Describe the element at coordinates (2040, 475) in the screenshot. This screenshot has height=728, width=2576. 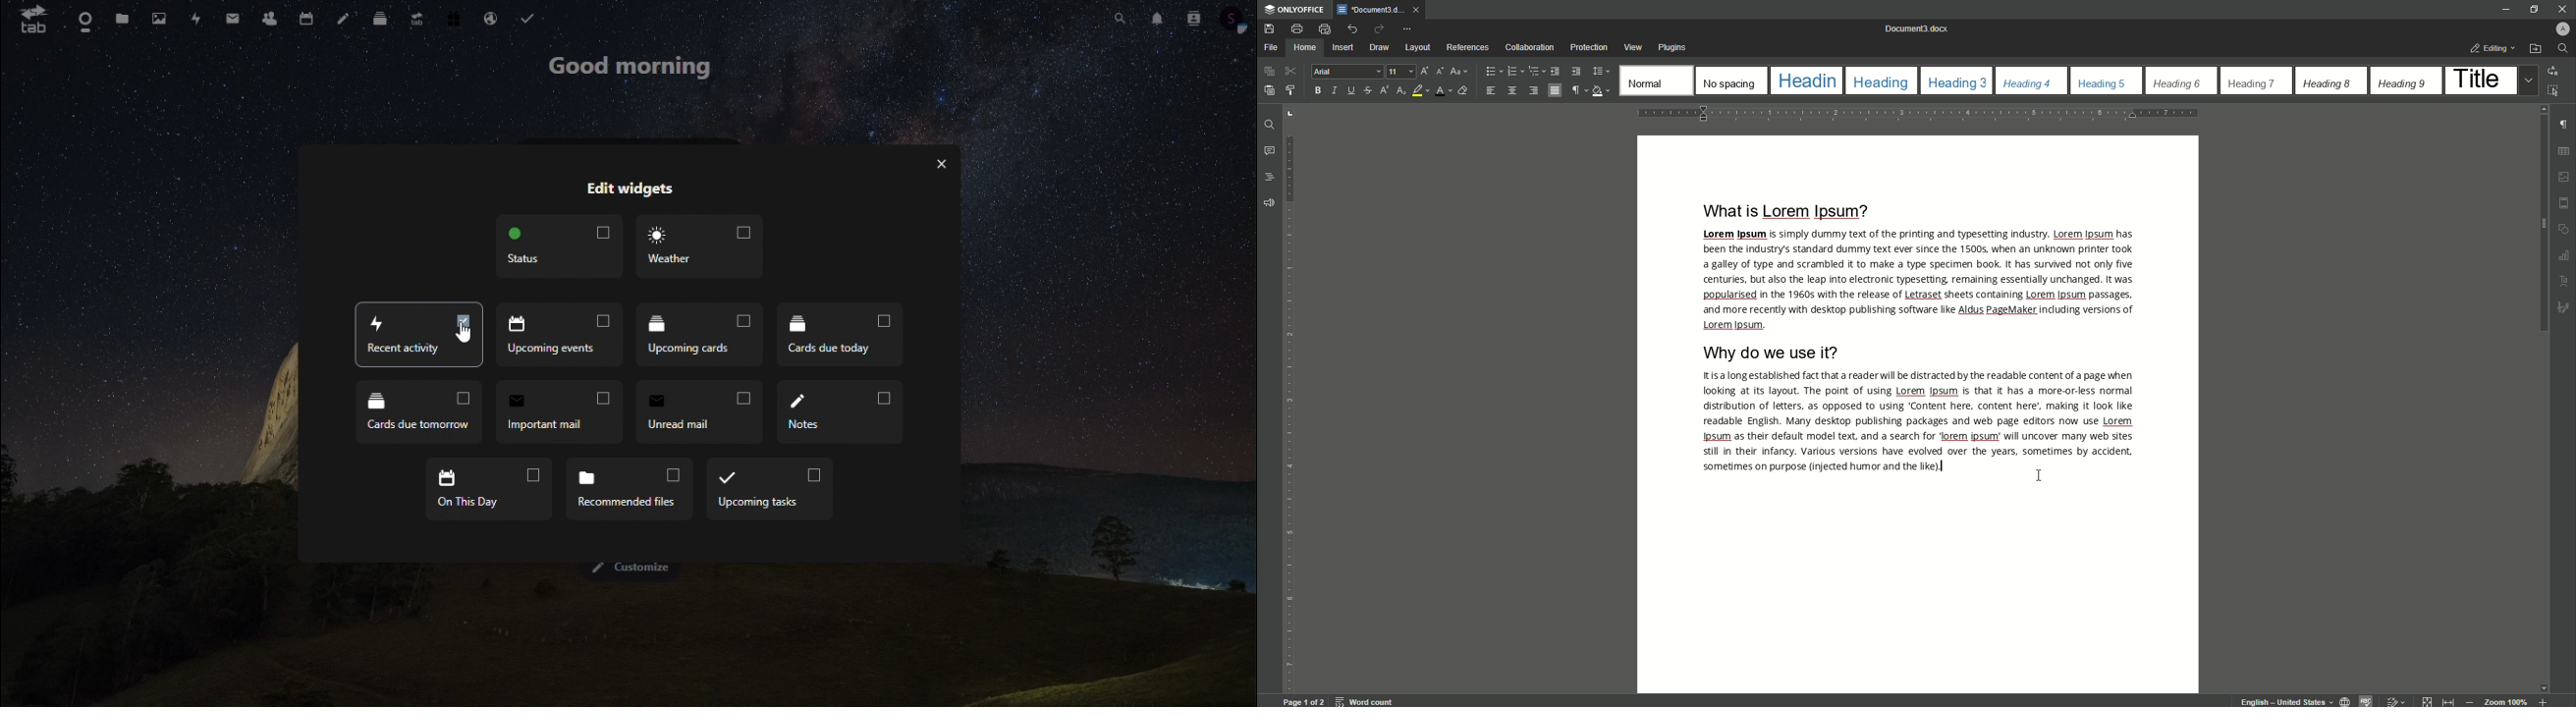
I see `Cursor` at that location.